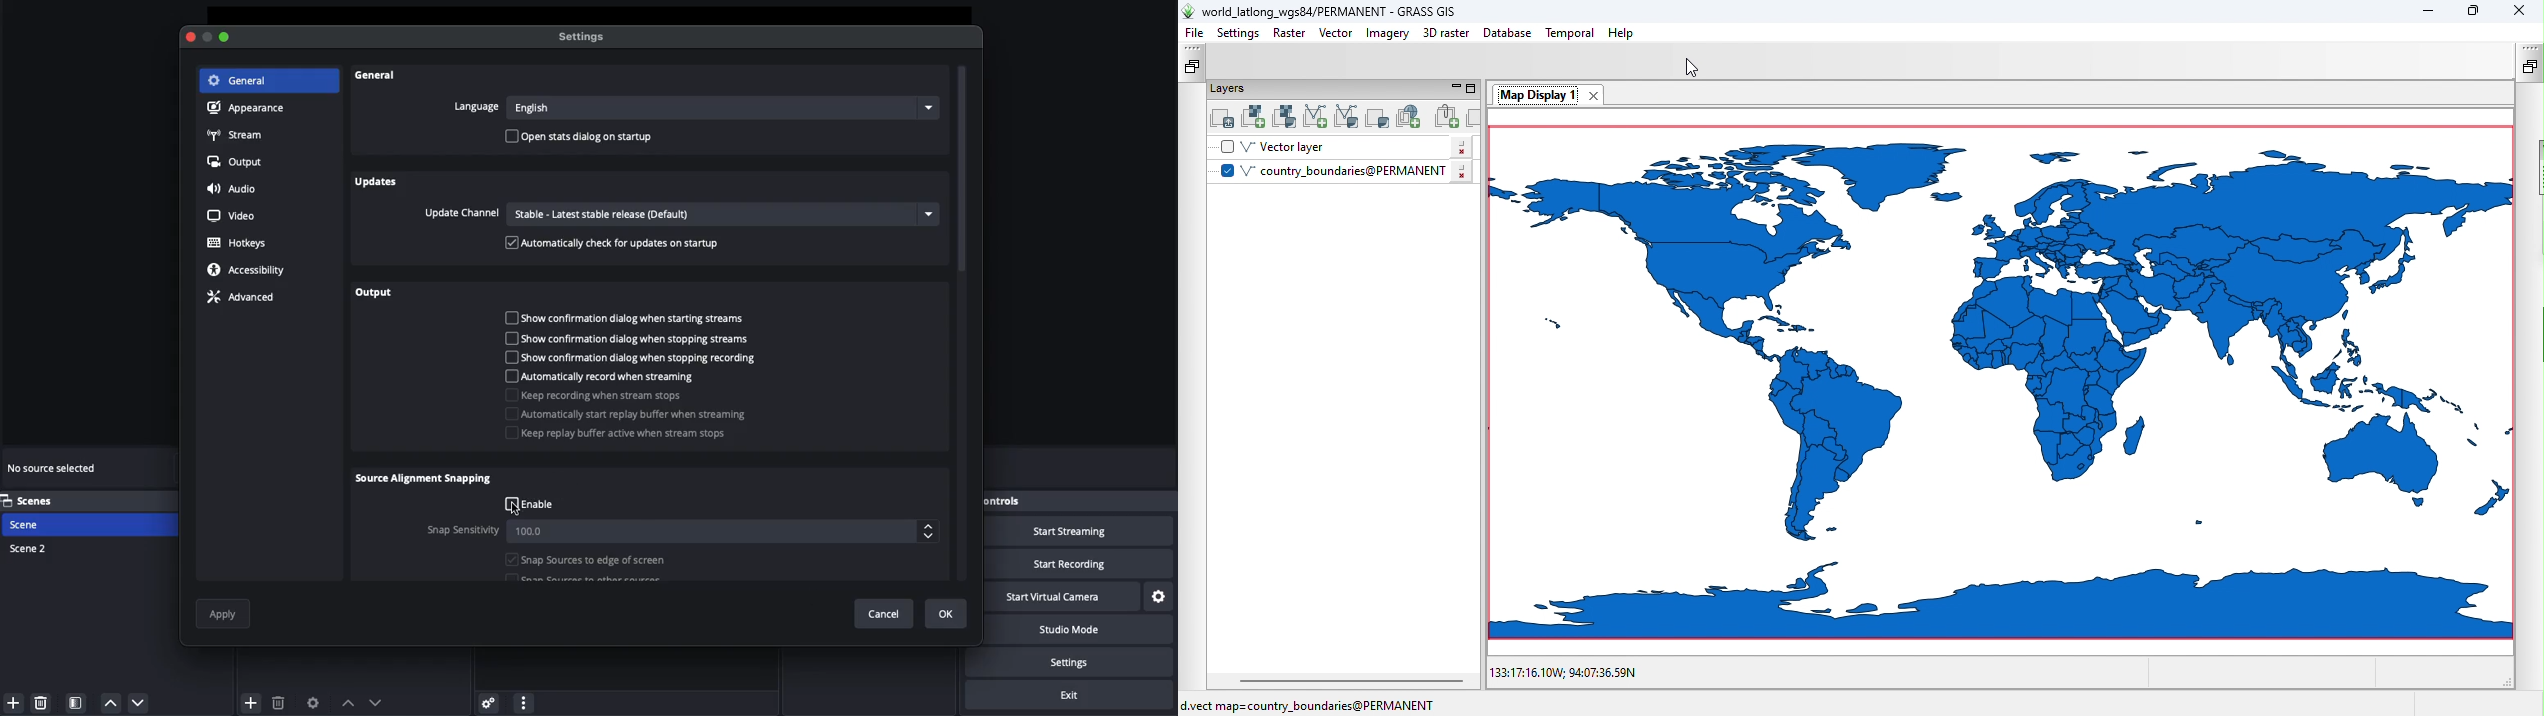 This screenshot has height=728, width=2548. Describe the element at coordinates (1082, 531) in the screenshot. I see `Start streaming` at that location.